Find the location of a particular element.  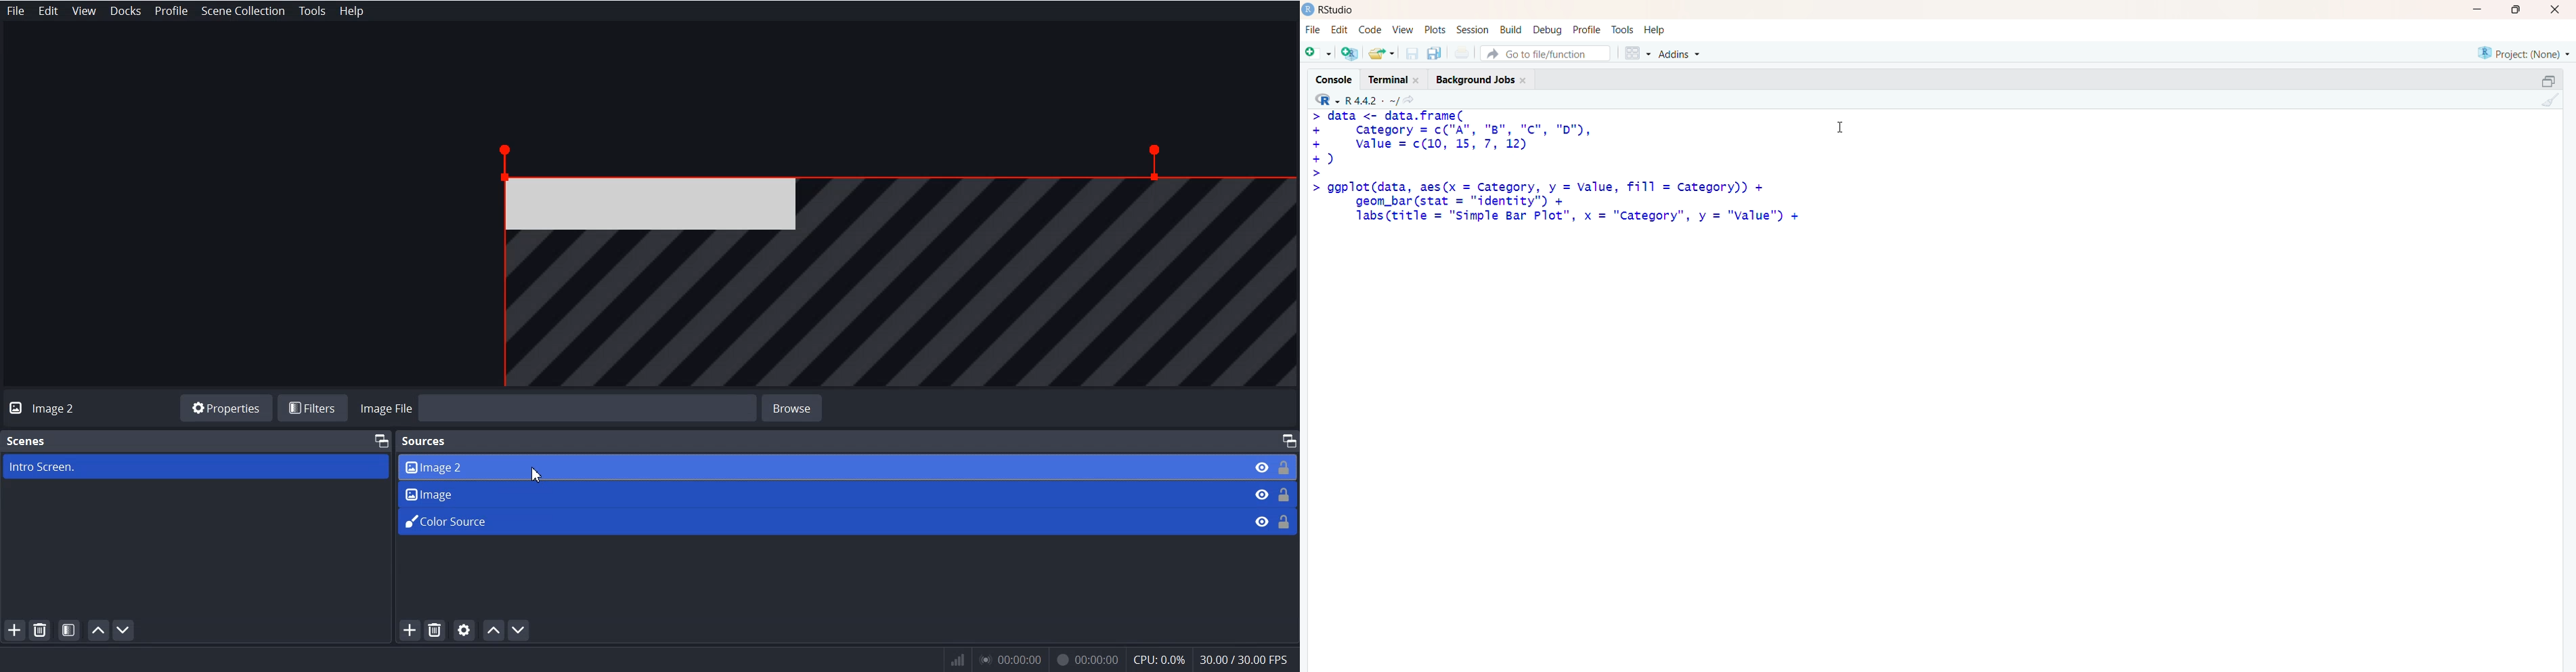

Add Scene is located at coordinates (15, 630).